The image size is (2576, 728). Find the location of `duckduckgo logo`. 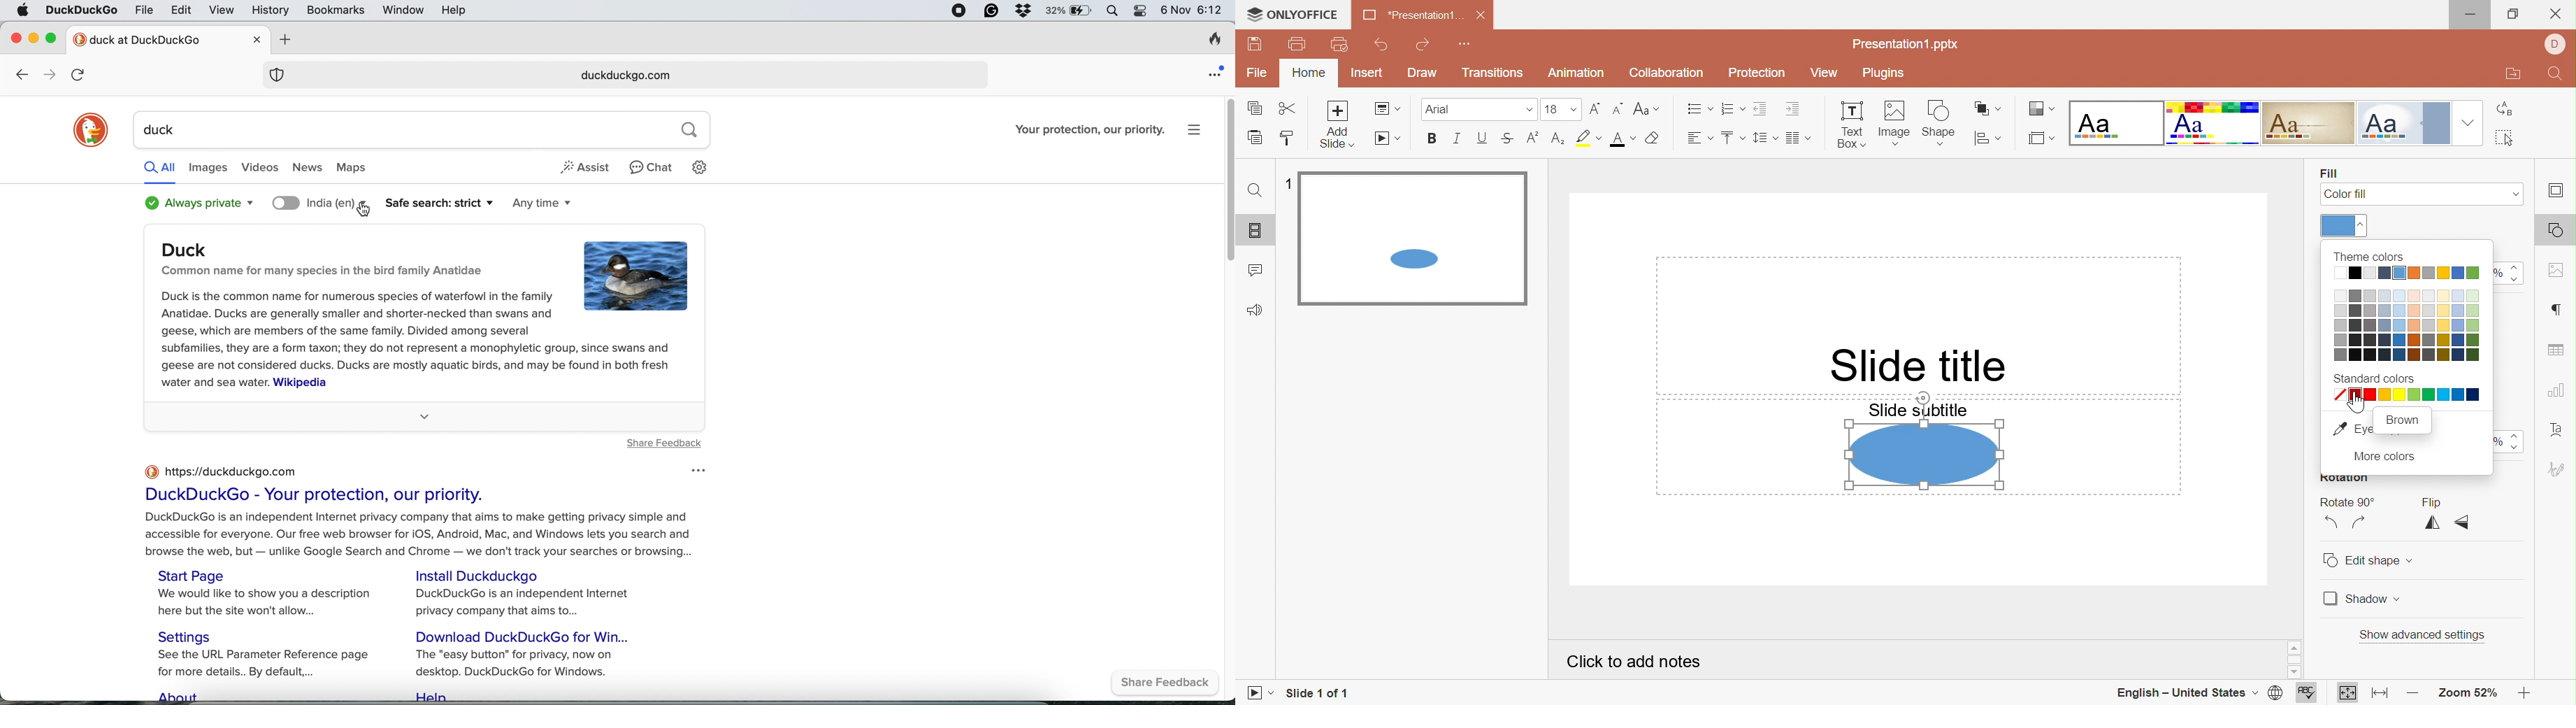

duckduckgo logo is located at coordinates (91, 132).